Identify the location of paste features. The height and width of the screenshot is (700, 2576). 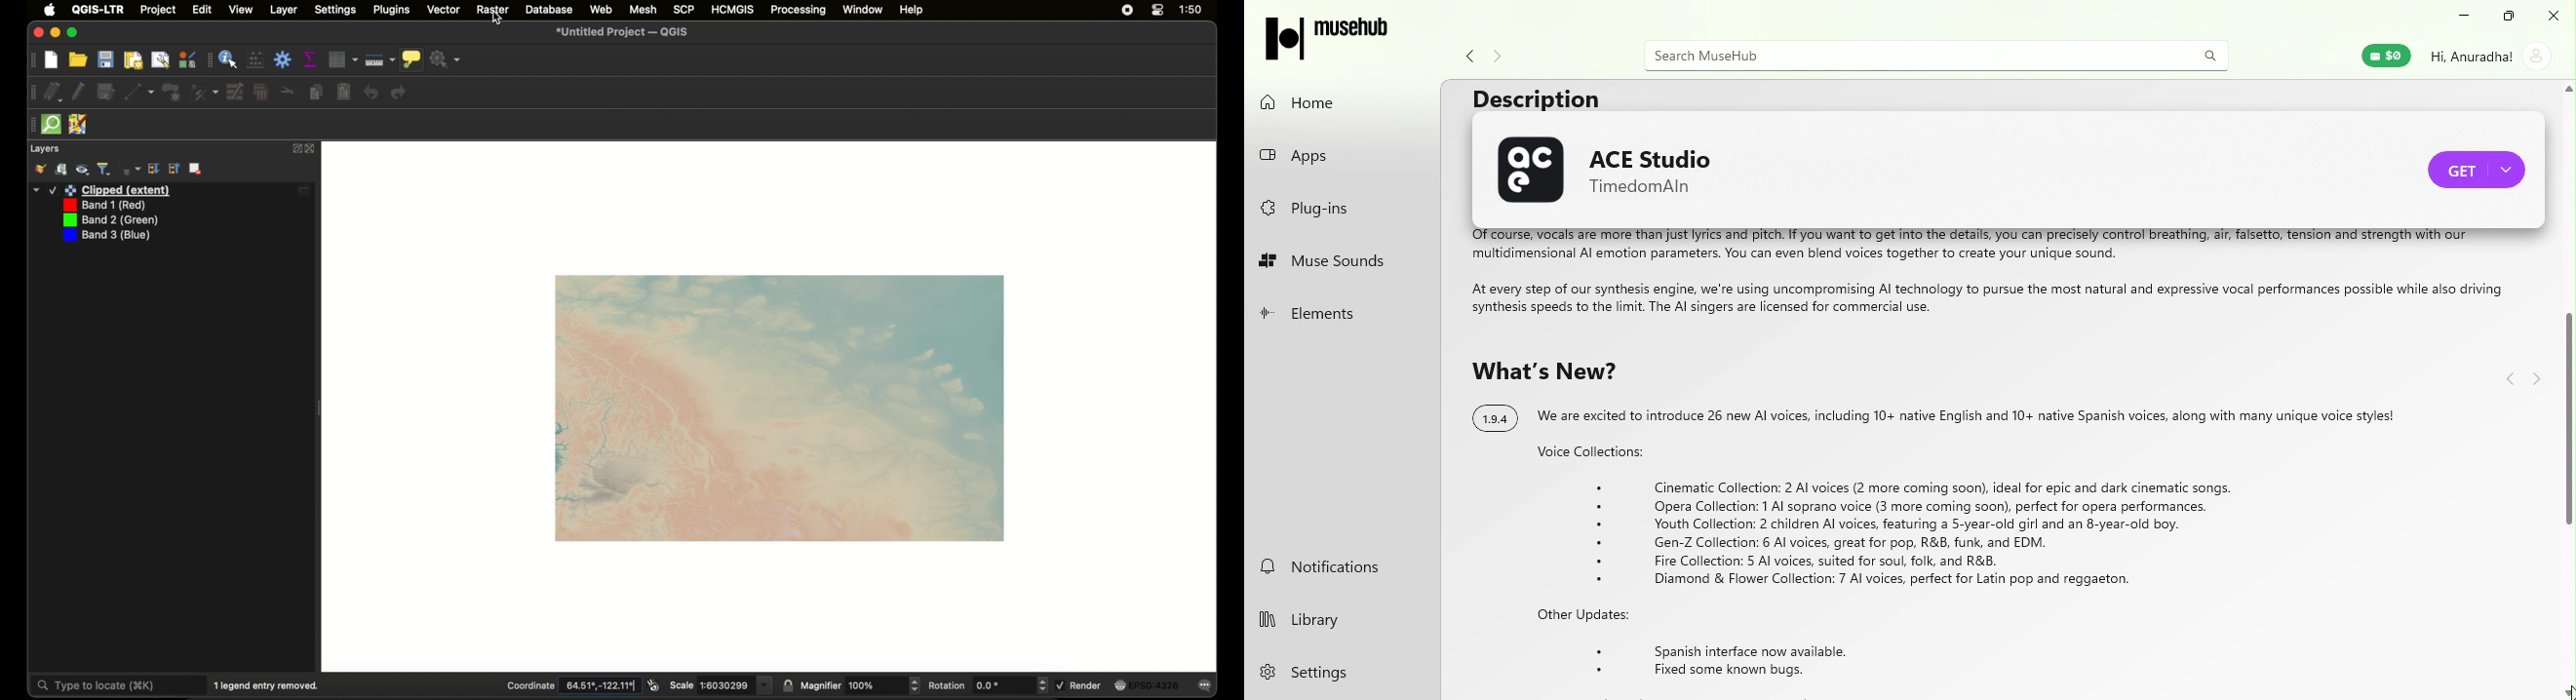
(344, 92).